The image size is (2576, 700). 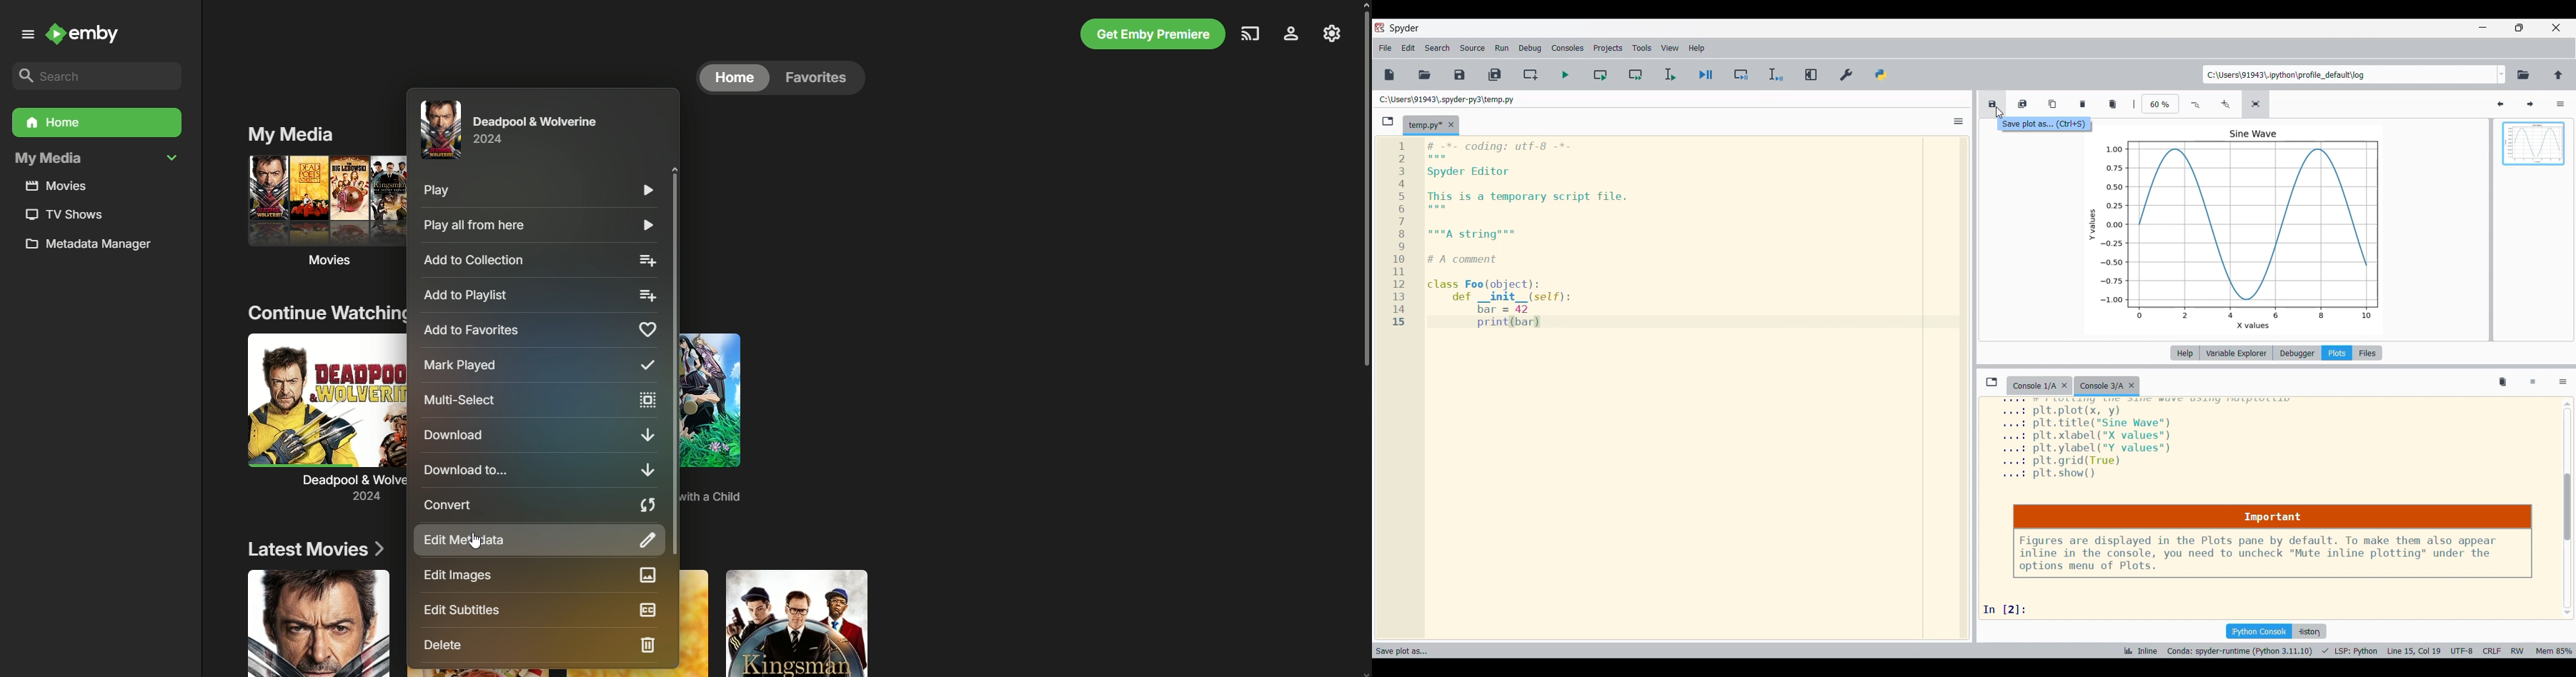 What do you see at coordinates (1847, 75) in the screenshot?
I see `Preferences` at bounding box center [1847, 75].